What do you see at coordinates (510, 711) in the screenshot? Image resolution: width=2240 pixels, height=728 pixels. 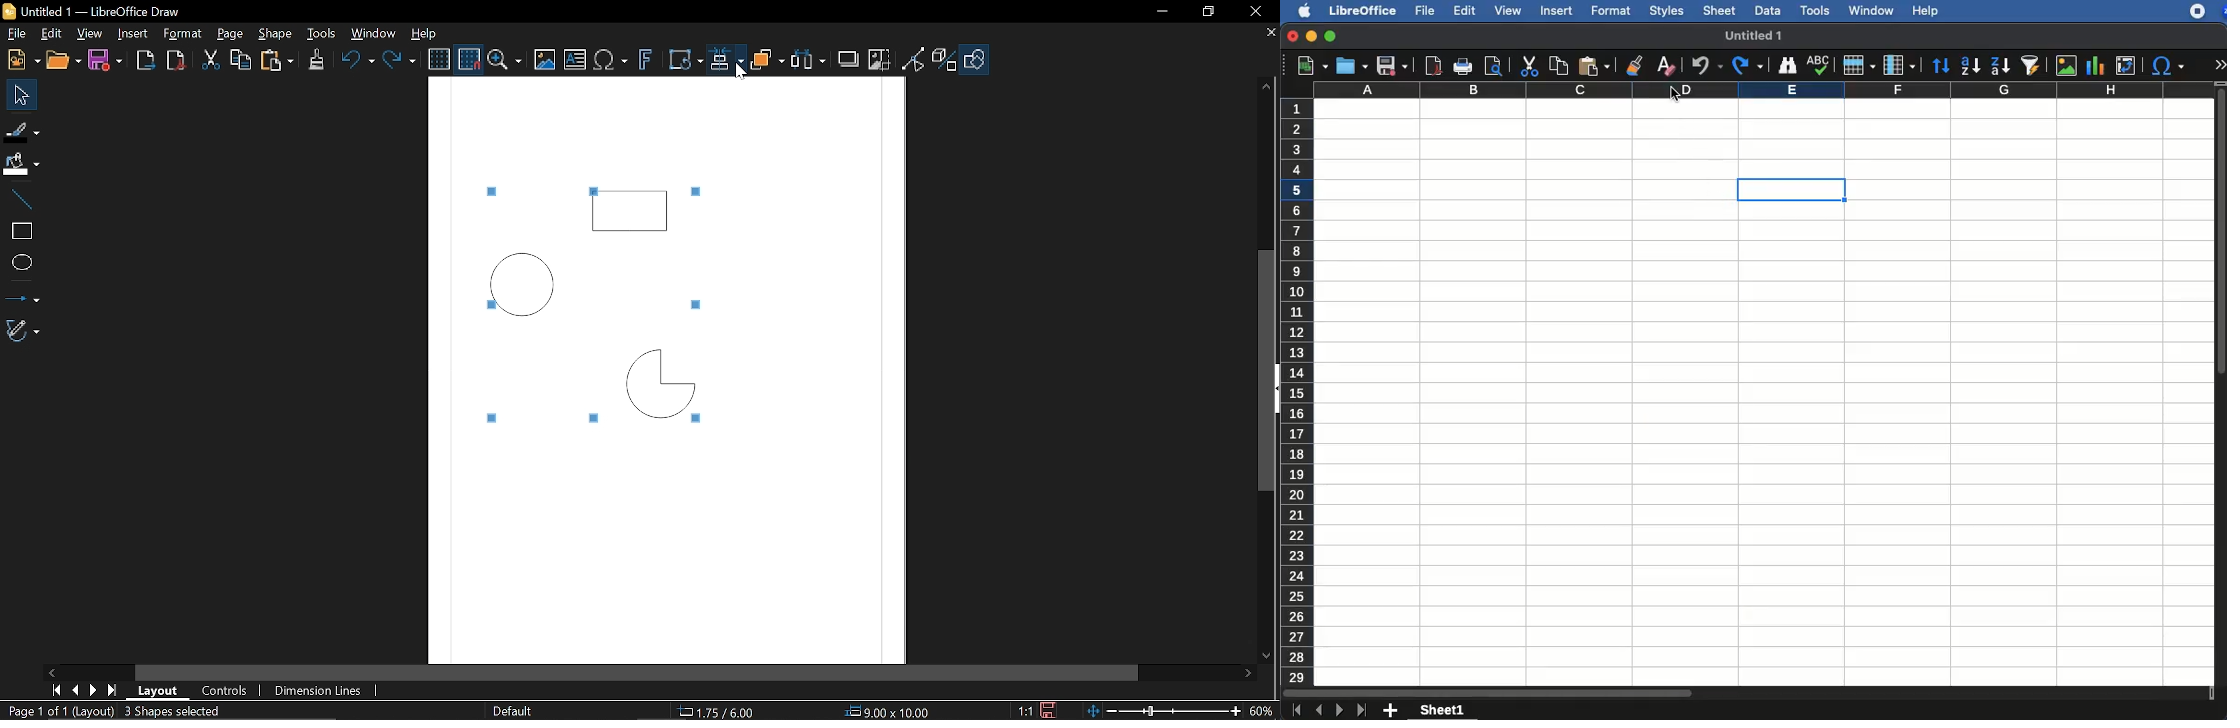 I see `Slide master name` at bounding box center [510, 711].